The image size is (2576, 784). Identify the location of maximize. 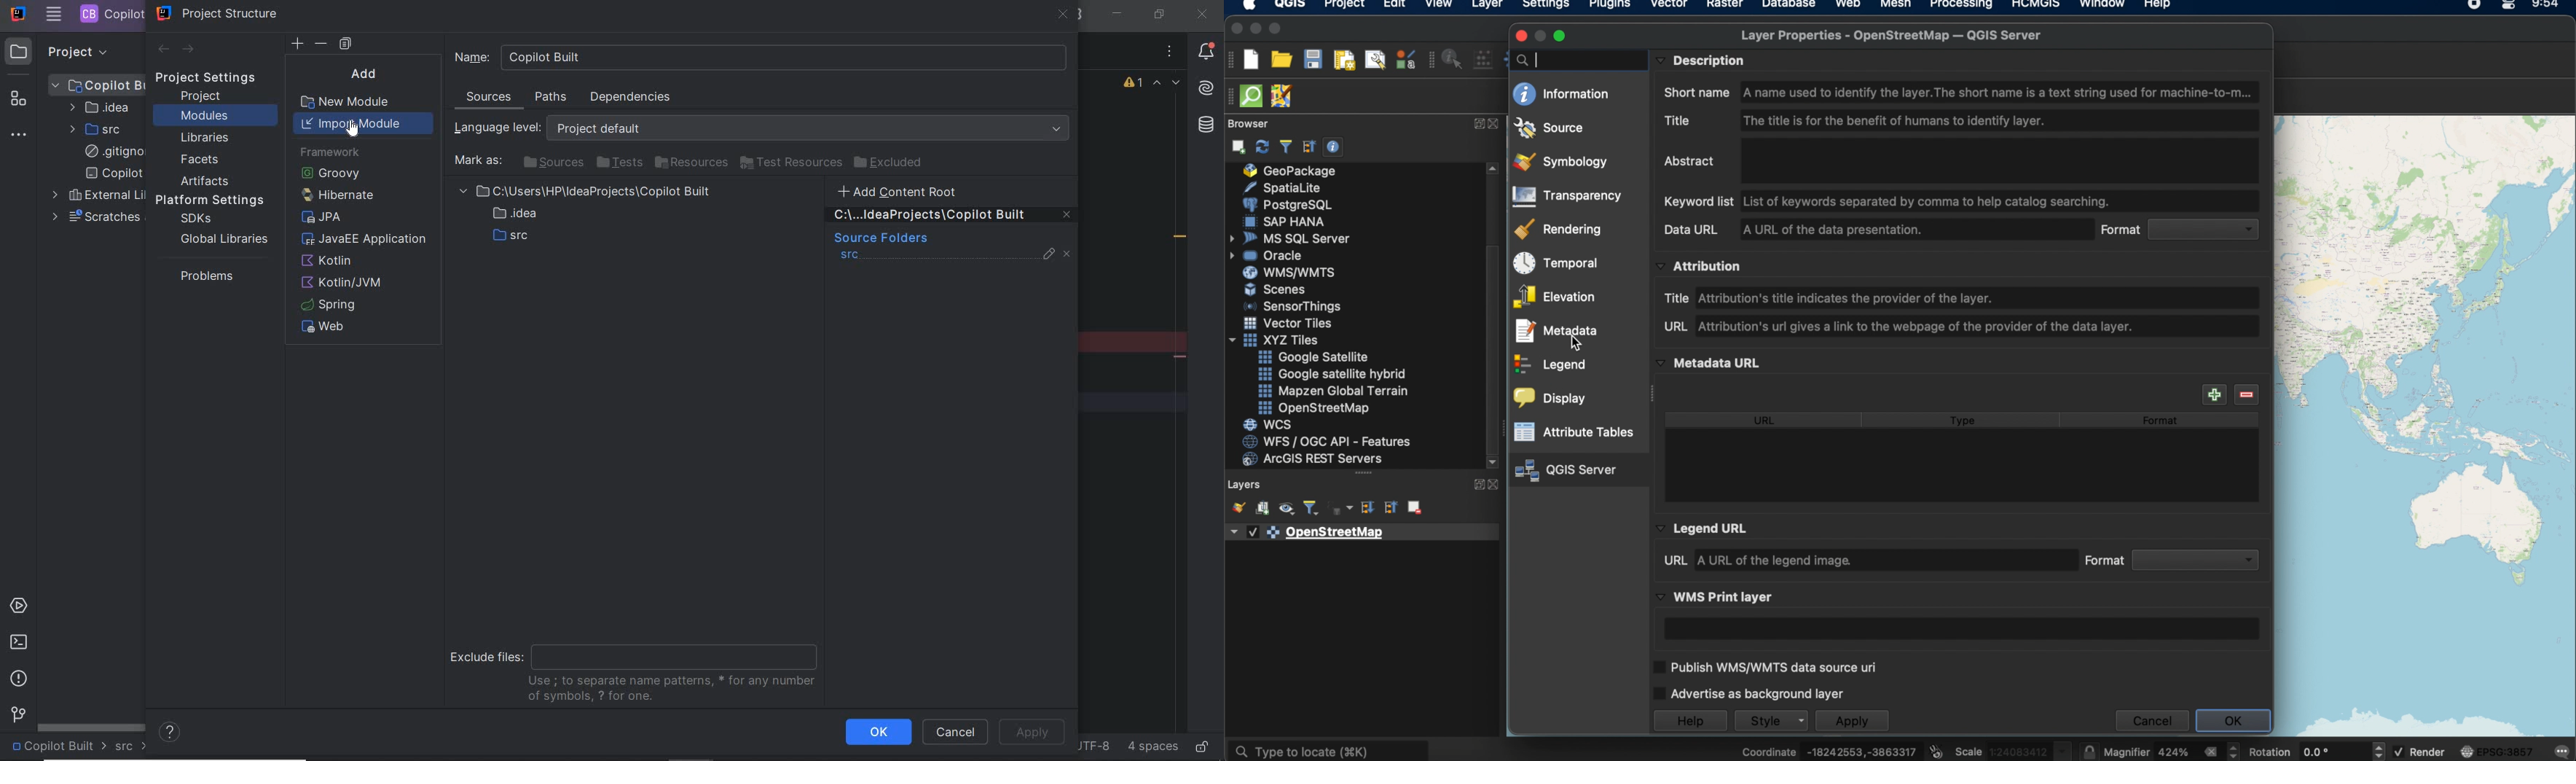
(1561, 36).